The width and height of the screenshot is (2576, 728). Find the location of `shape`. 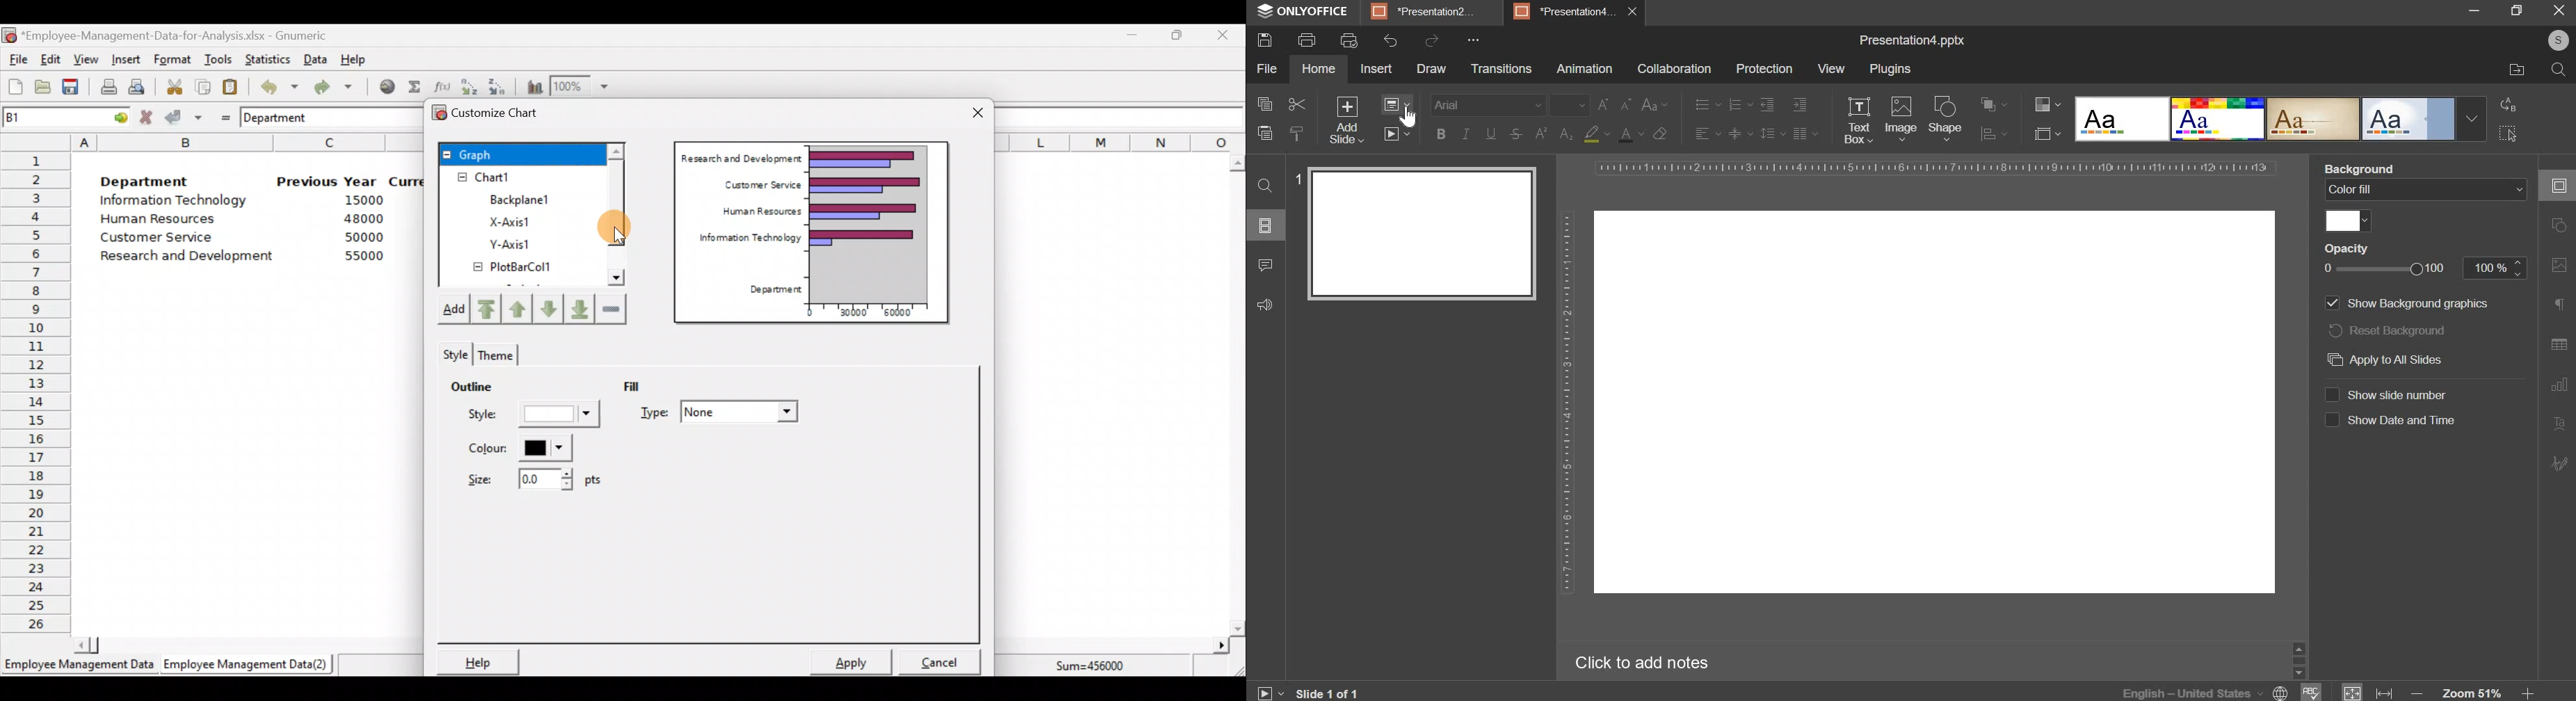

shape is located at coordinates (1946, 118).